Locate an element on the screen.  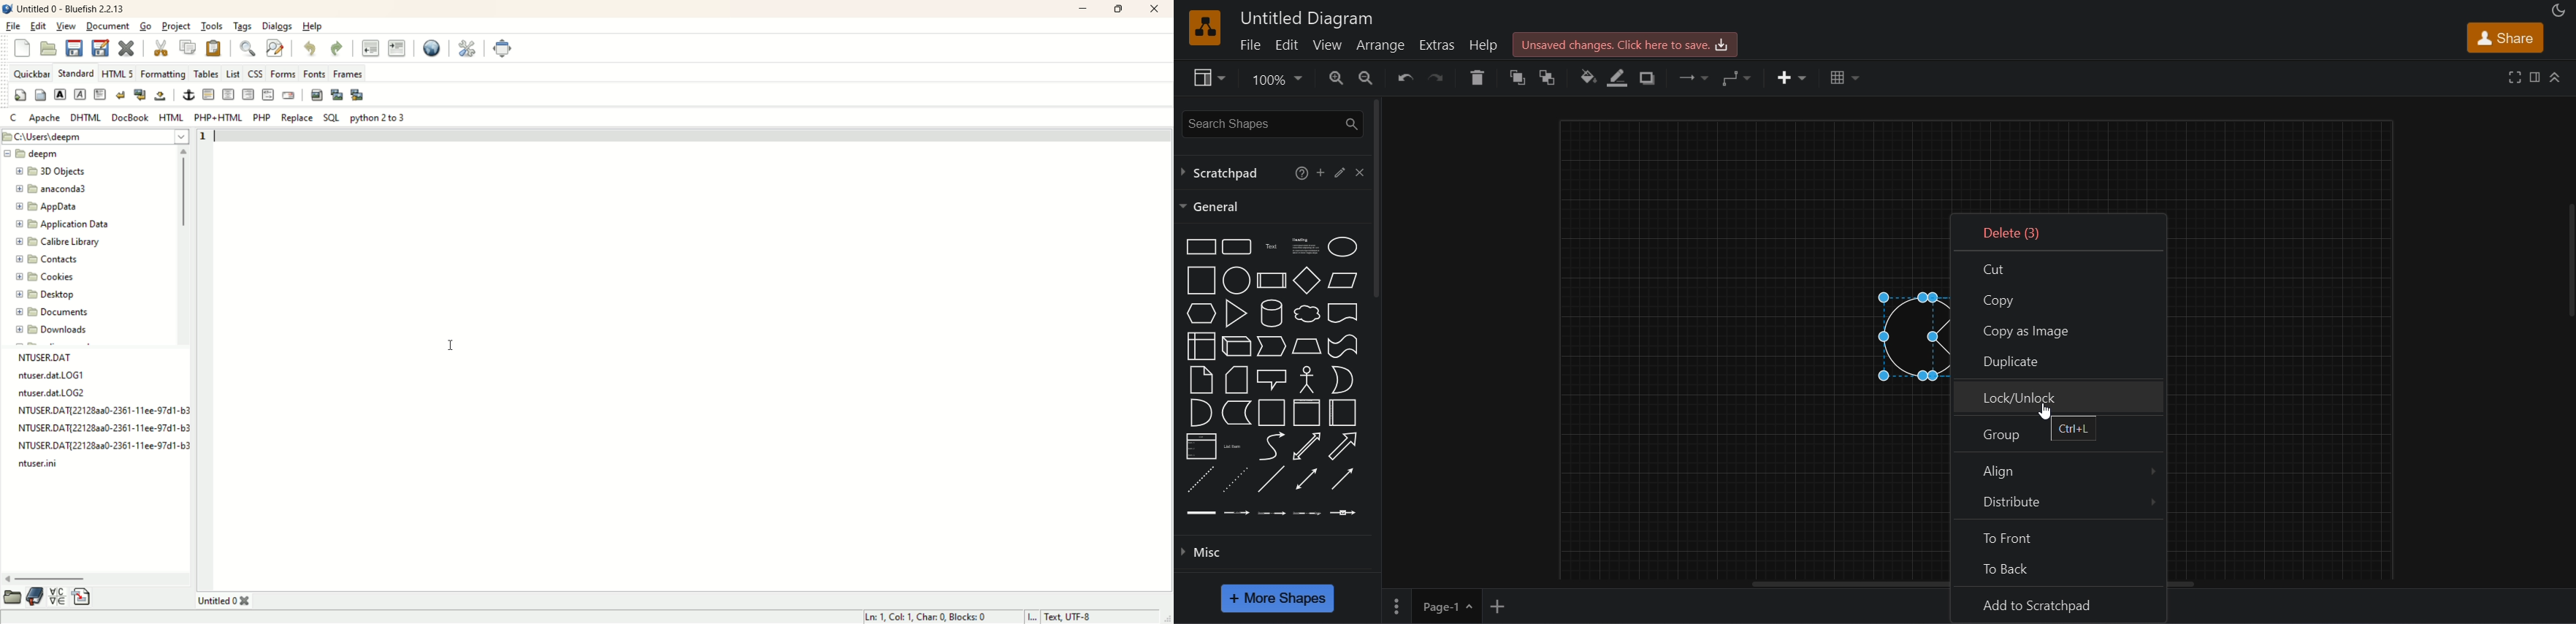
anaconda3 is located at coordinates (51, 189).